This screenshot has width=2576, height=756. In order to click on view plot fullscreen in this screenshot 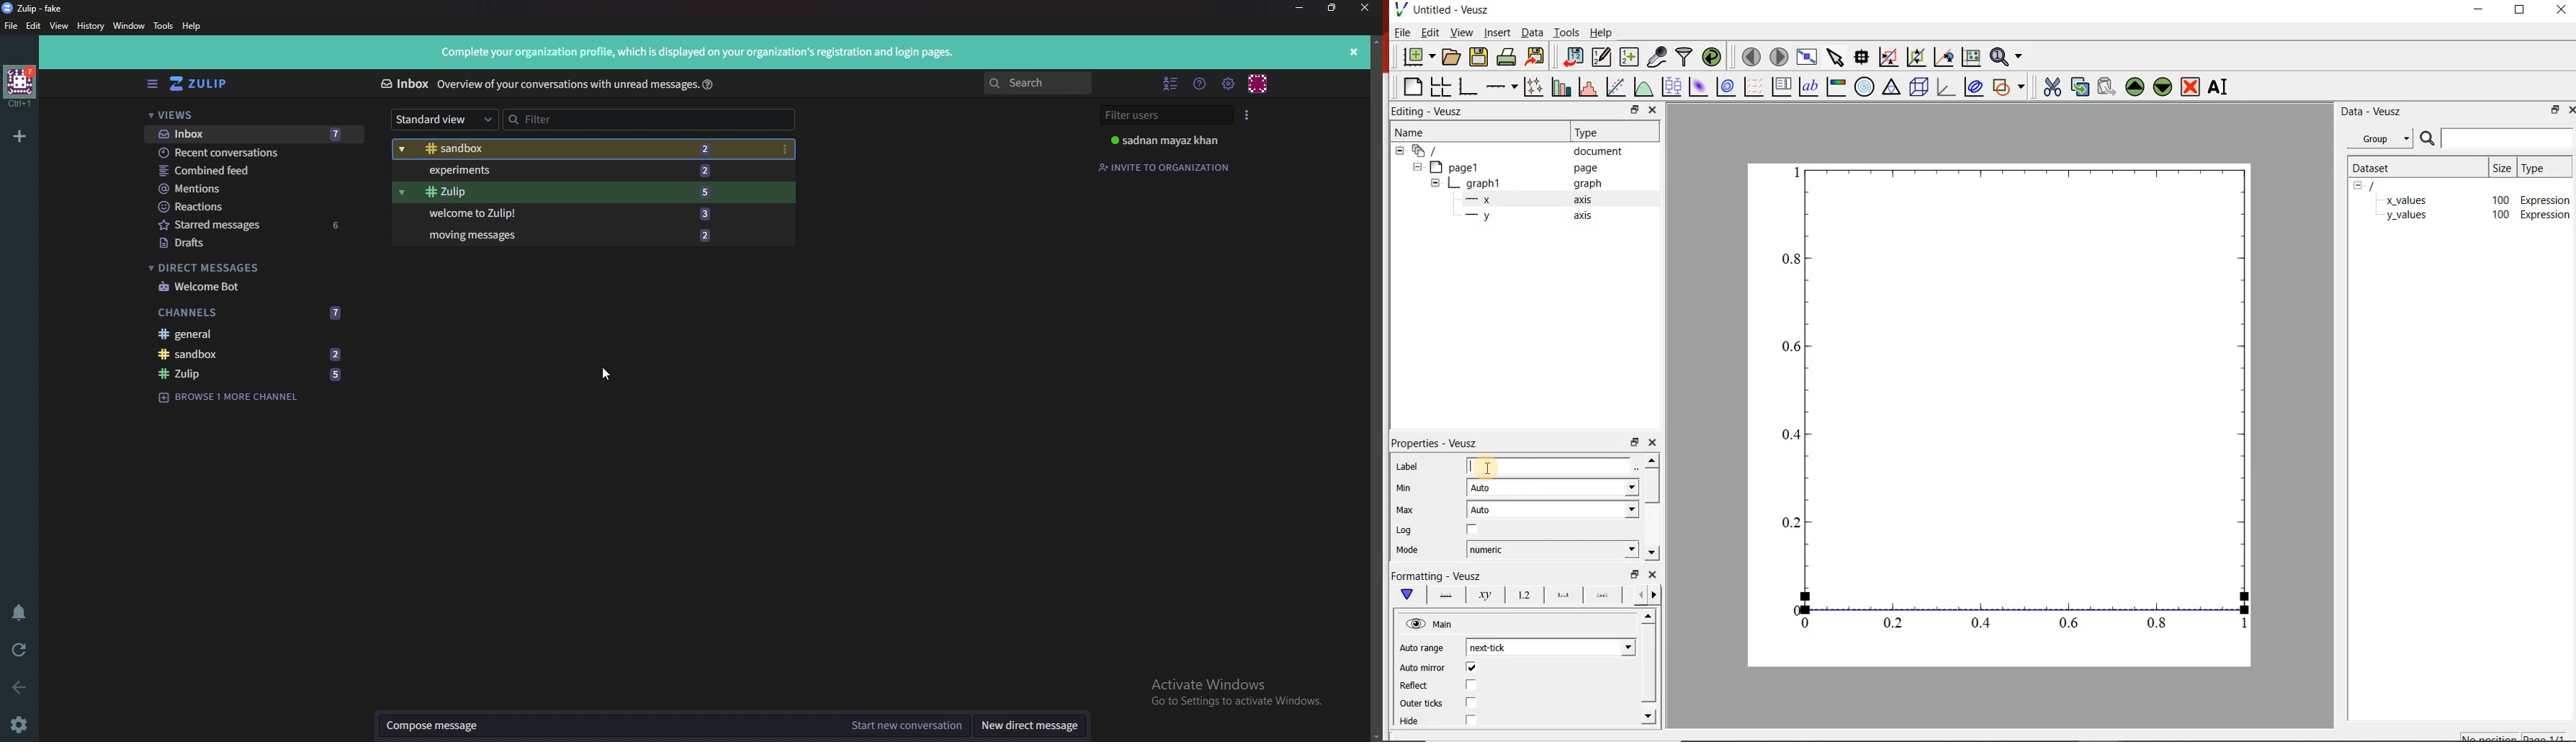, I will do `click(1809, 57)`.